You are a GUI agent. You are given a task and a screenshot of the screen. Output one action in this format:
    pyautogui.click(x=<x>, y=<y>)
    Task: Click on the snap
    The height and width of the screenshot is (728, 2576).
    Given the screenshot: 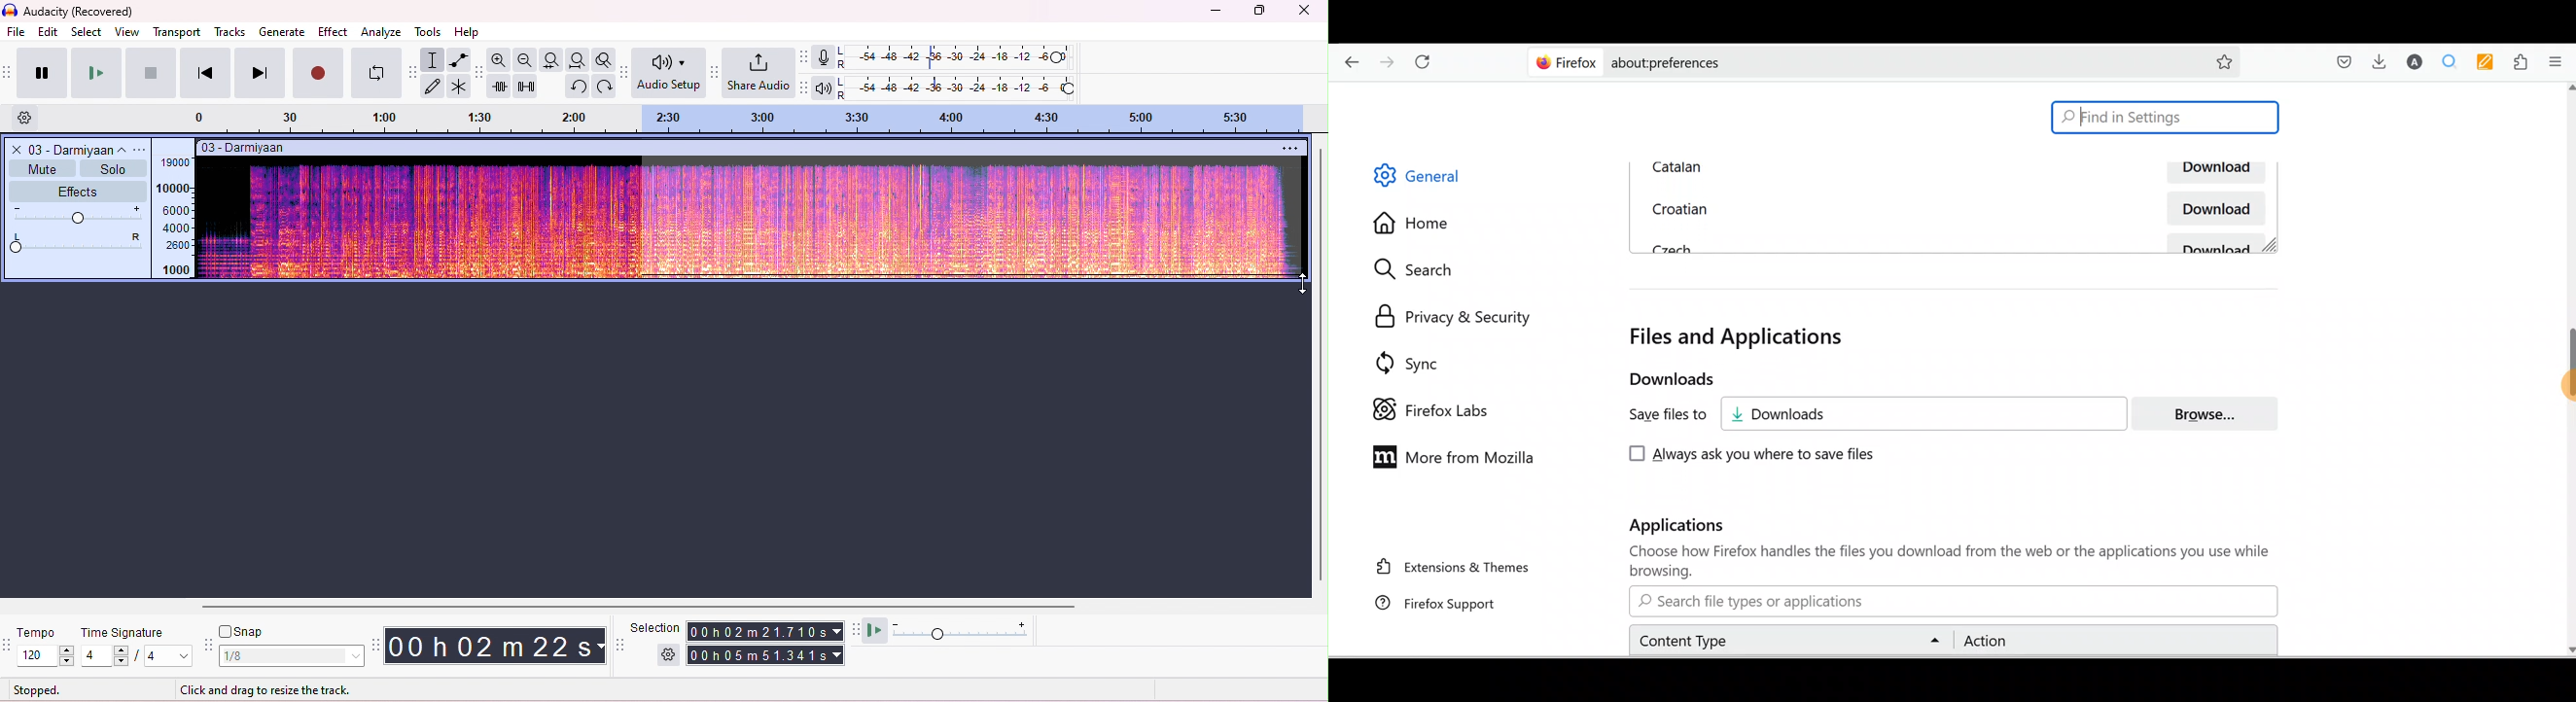 What is the action you would take?
    pyautogui.click(x=243, y=633)
    